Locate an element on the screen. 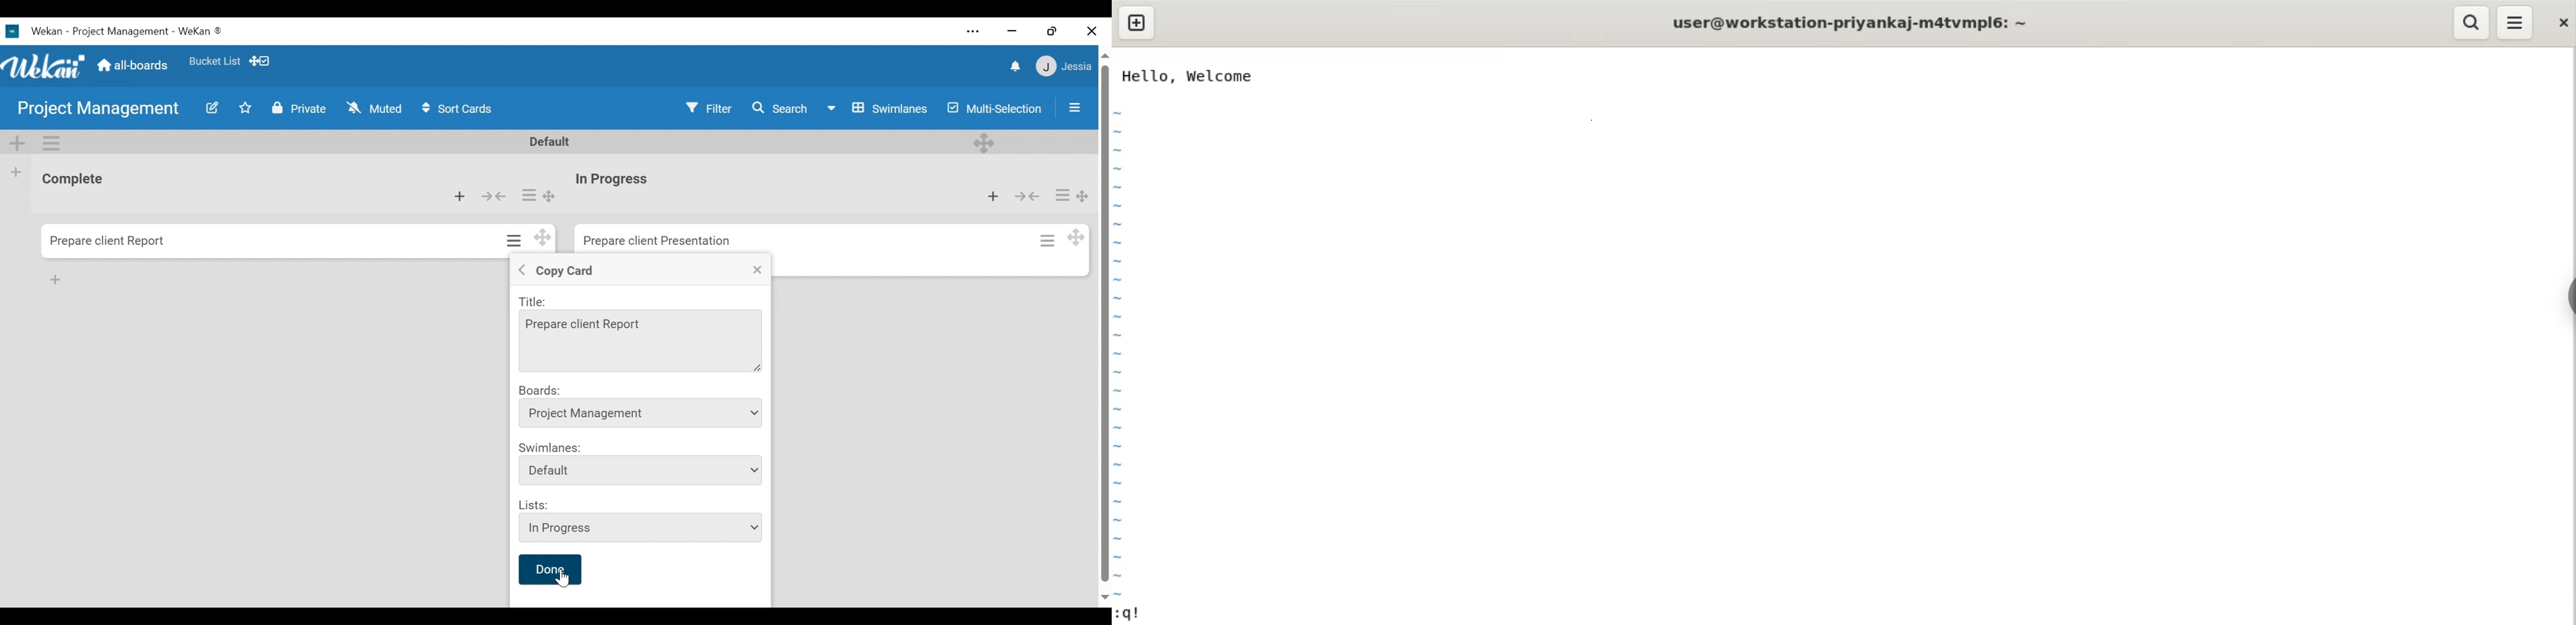  Desktop drag handles is located at coordinates (543, 237).